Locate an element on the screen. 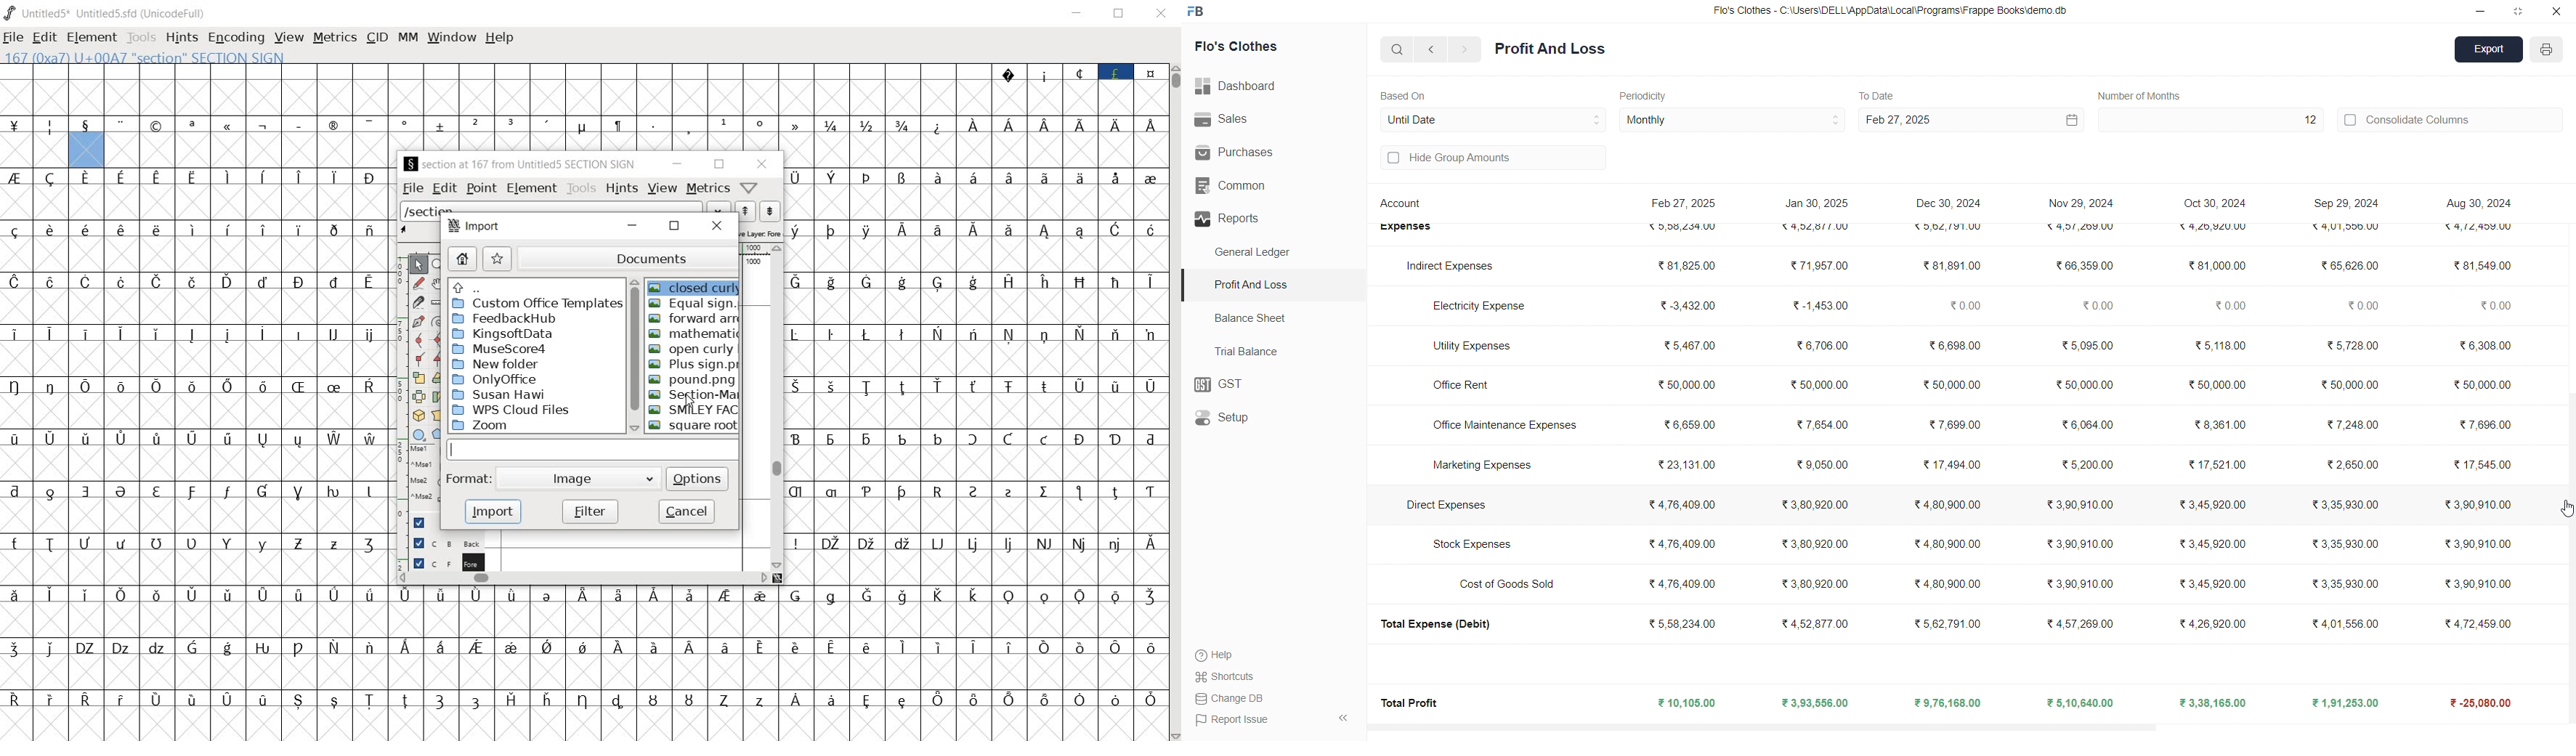 The image size is (2576, 756). ₹6,608.00 is located at coordinates (1953, 348).